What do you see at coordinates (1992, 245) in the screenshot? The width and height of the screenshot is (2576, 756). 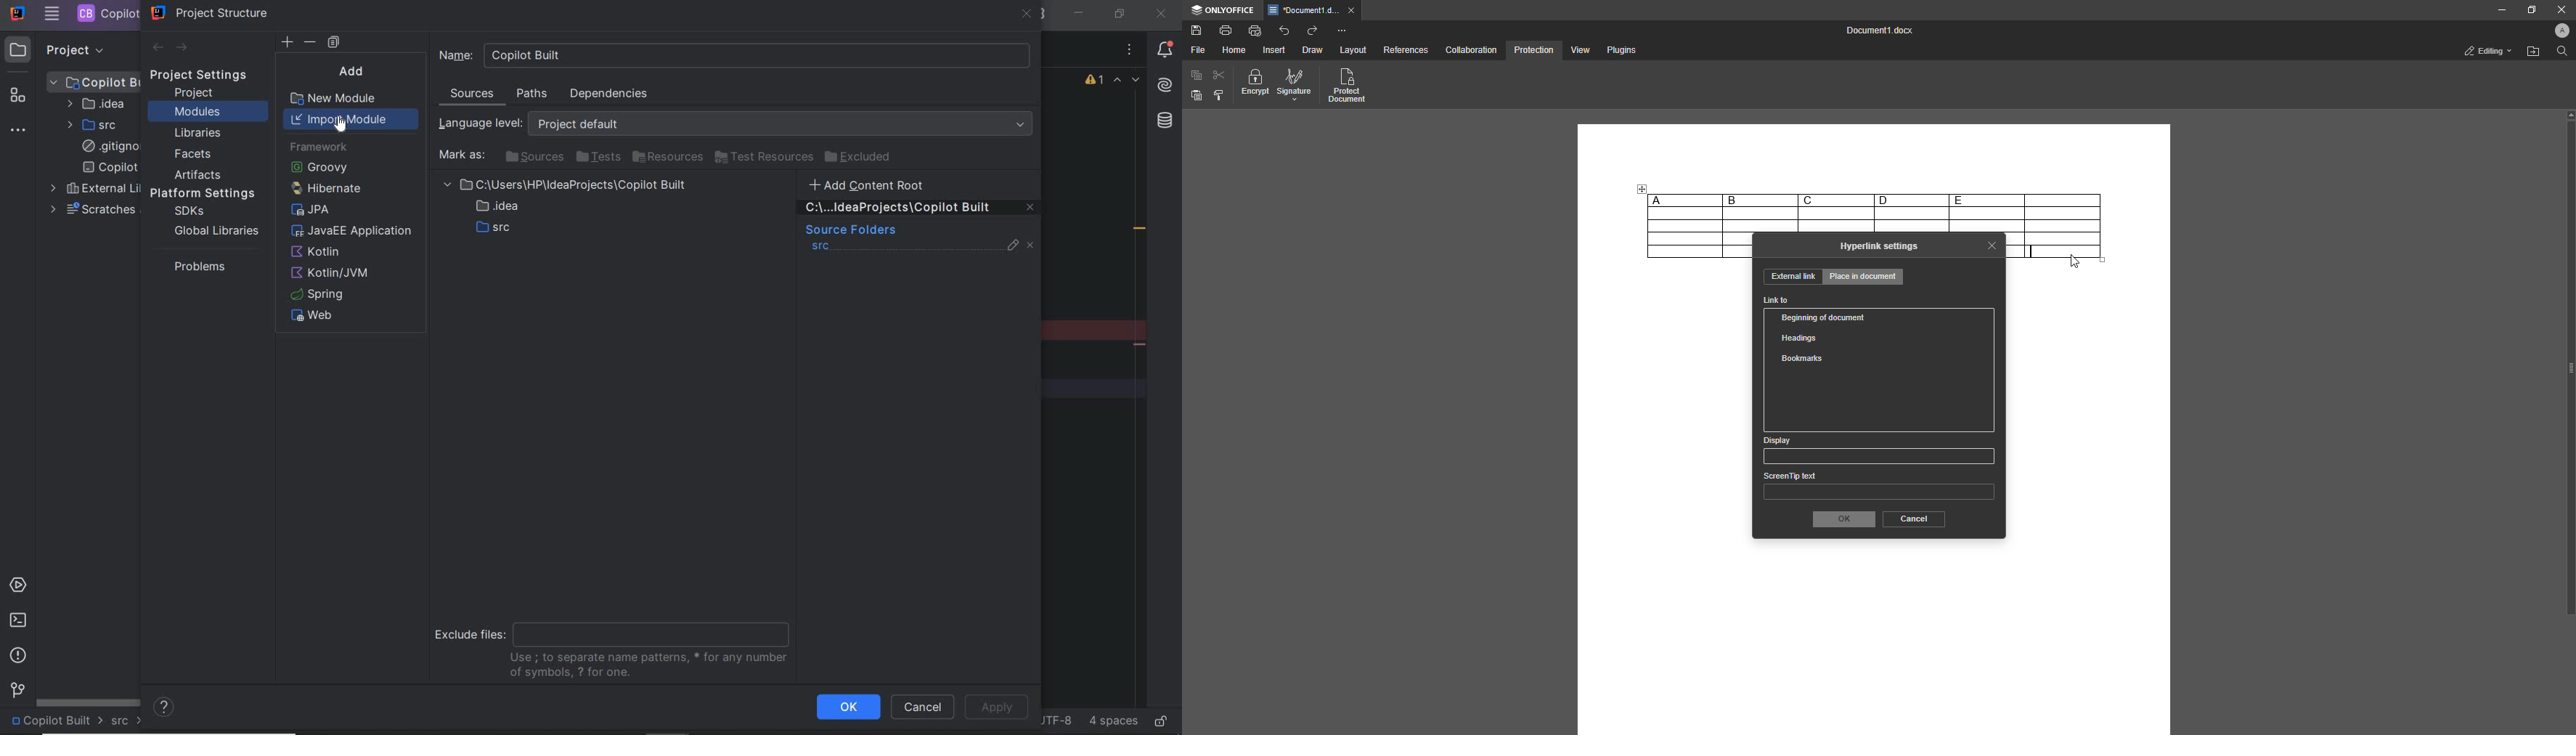 I see `Close` at bounding box center [1992, 245].